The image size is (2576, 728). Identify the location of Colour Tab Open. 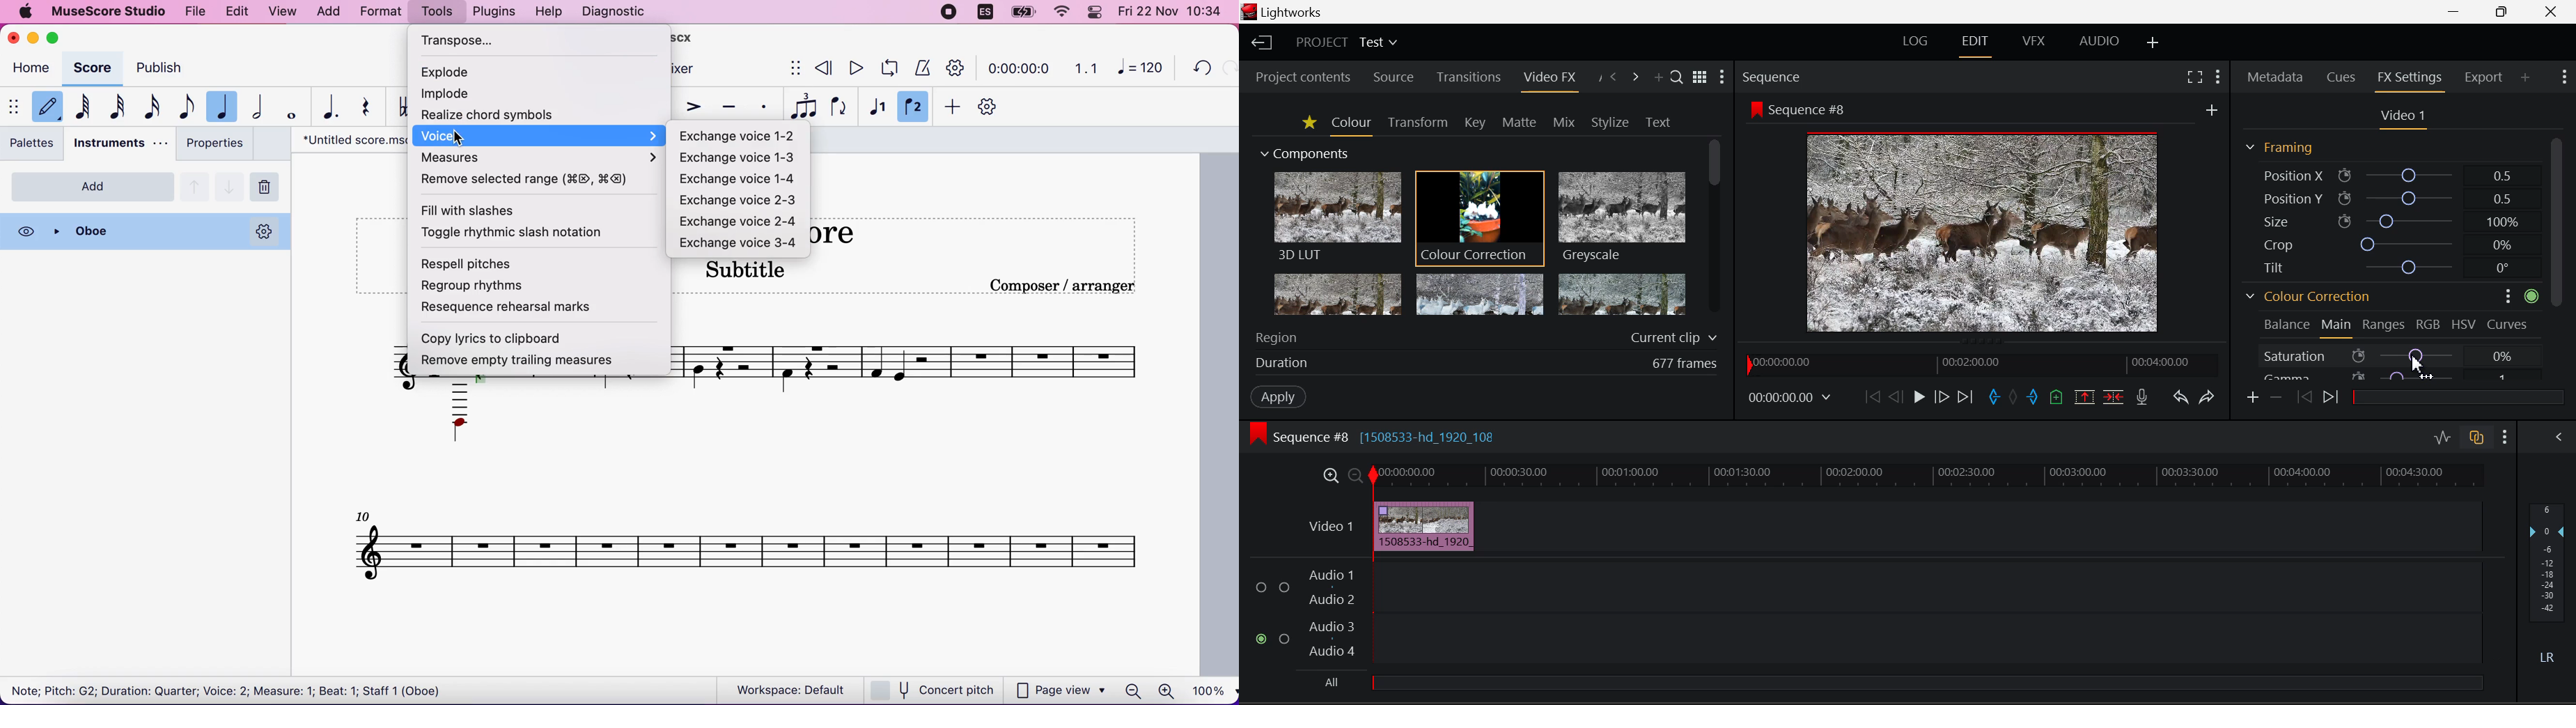
(1351, 124).